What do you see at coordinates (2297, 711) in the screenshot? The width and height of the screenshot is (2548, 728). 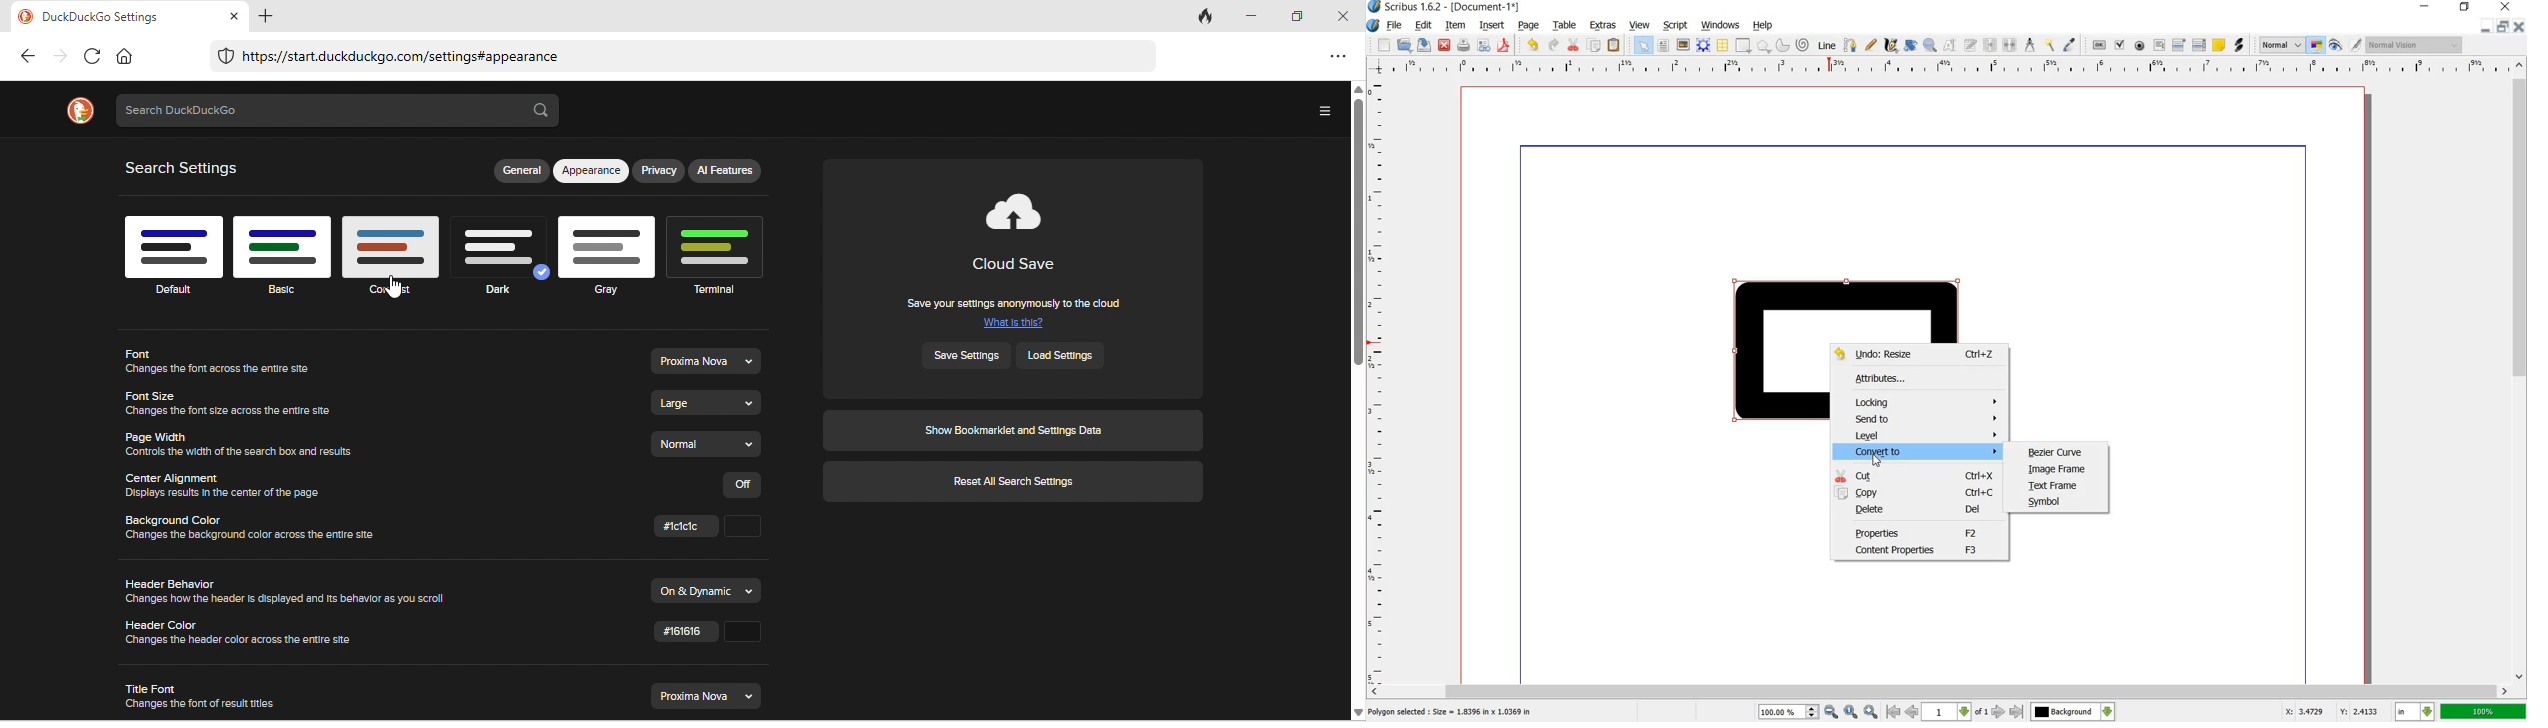 I see `coordinates x: 3.4729` at bounding box center [2297, 711].